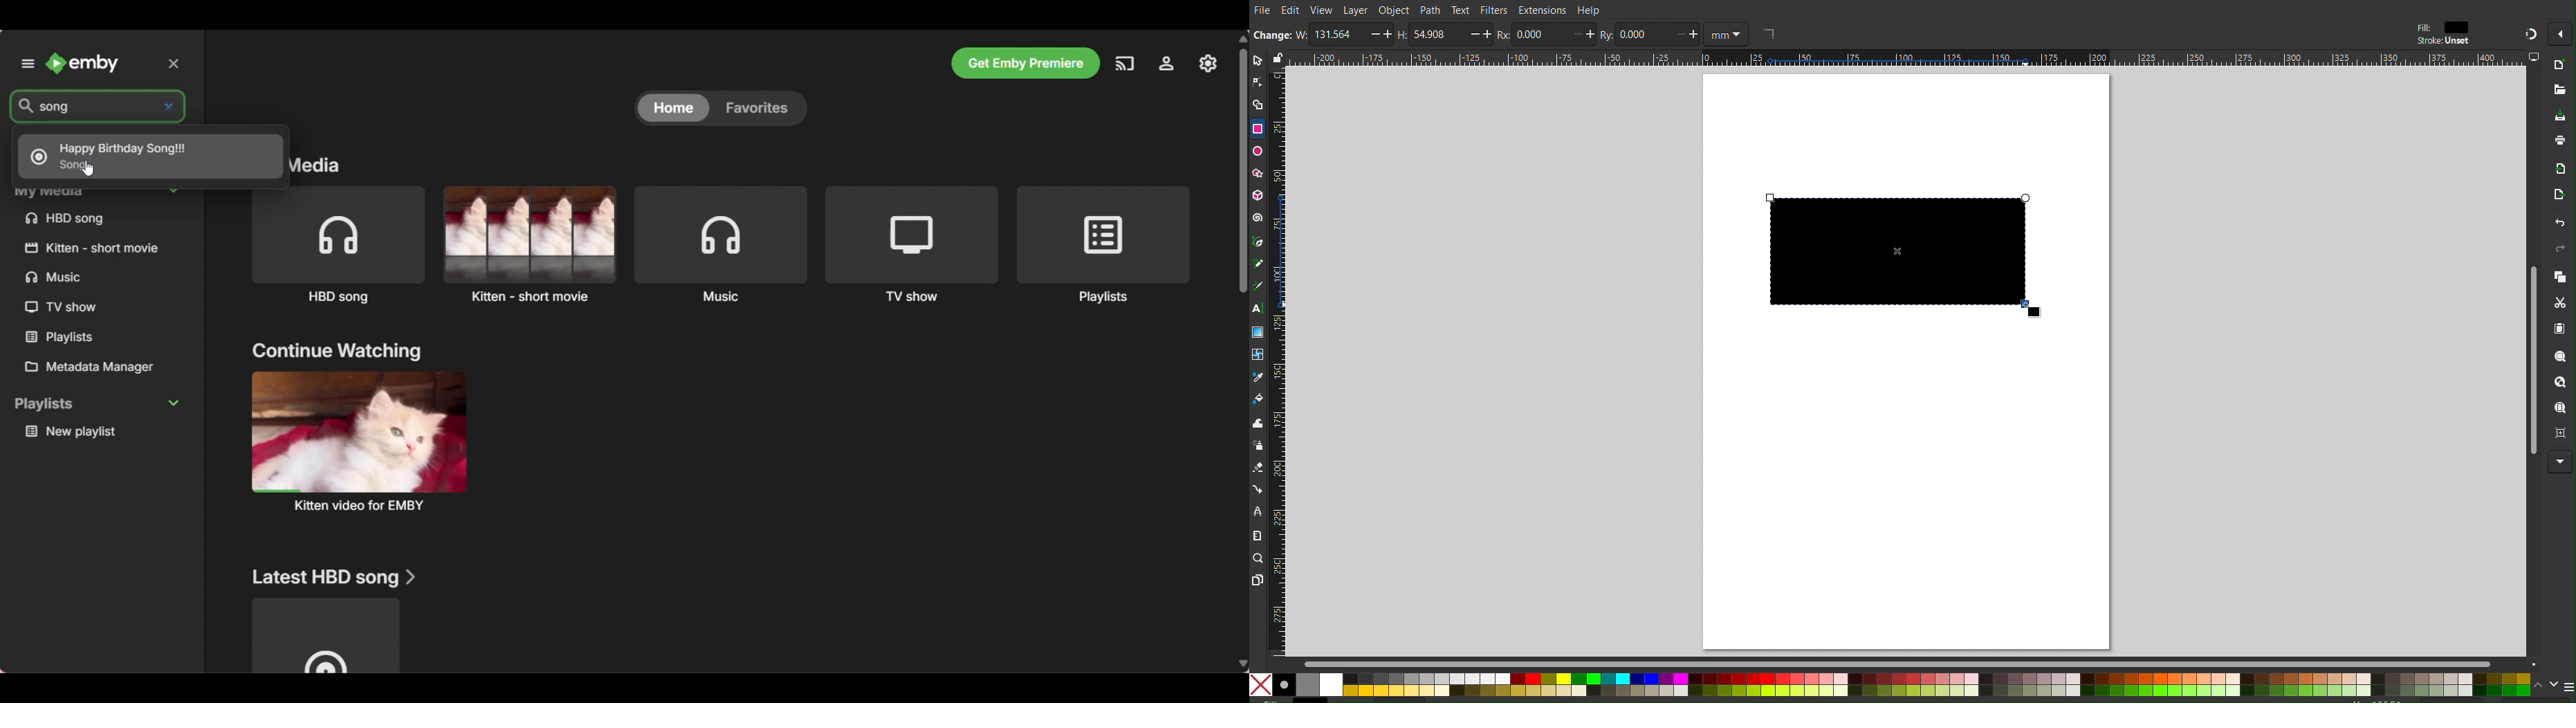 The height and width of the screenshot is (728, 2576). I want to click on Edit, so click(1290, 10).